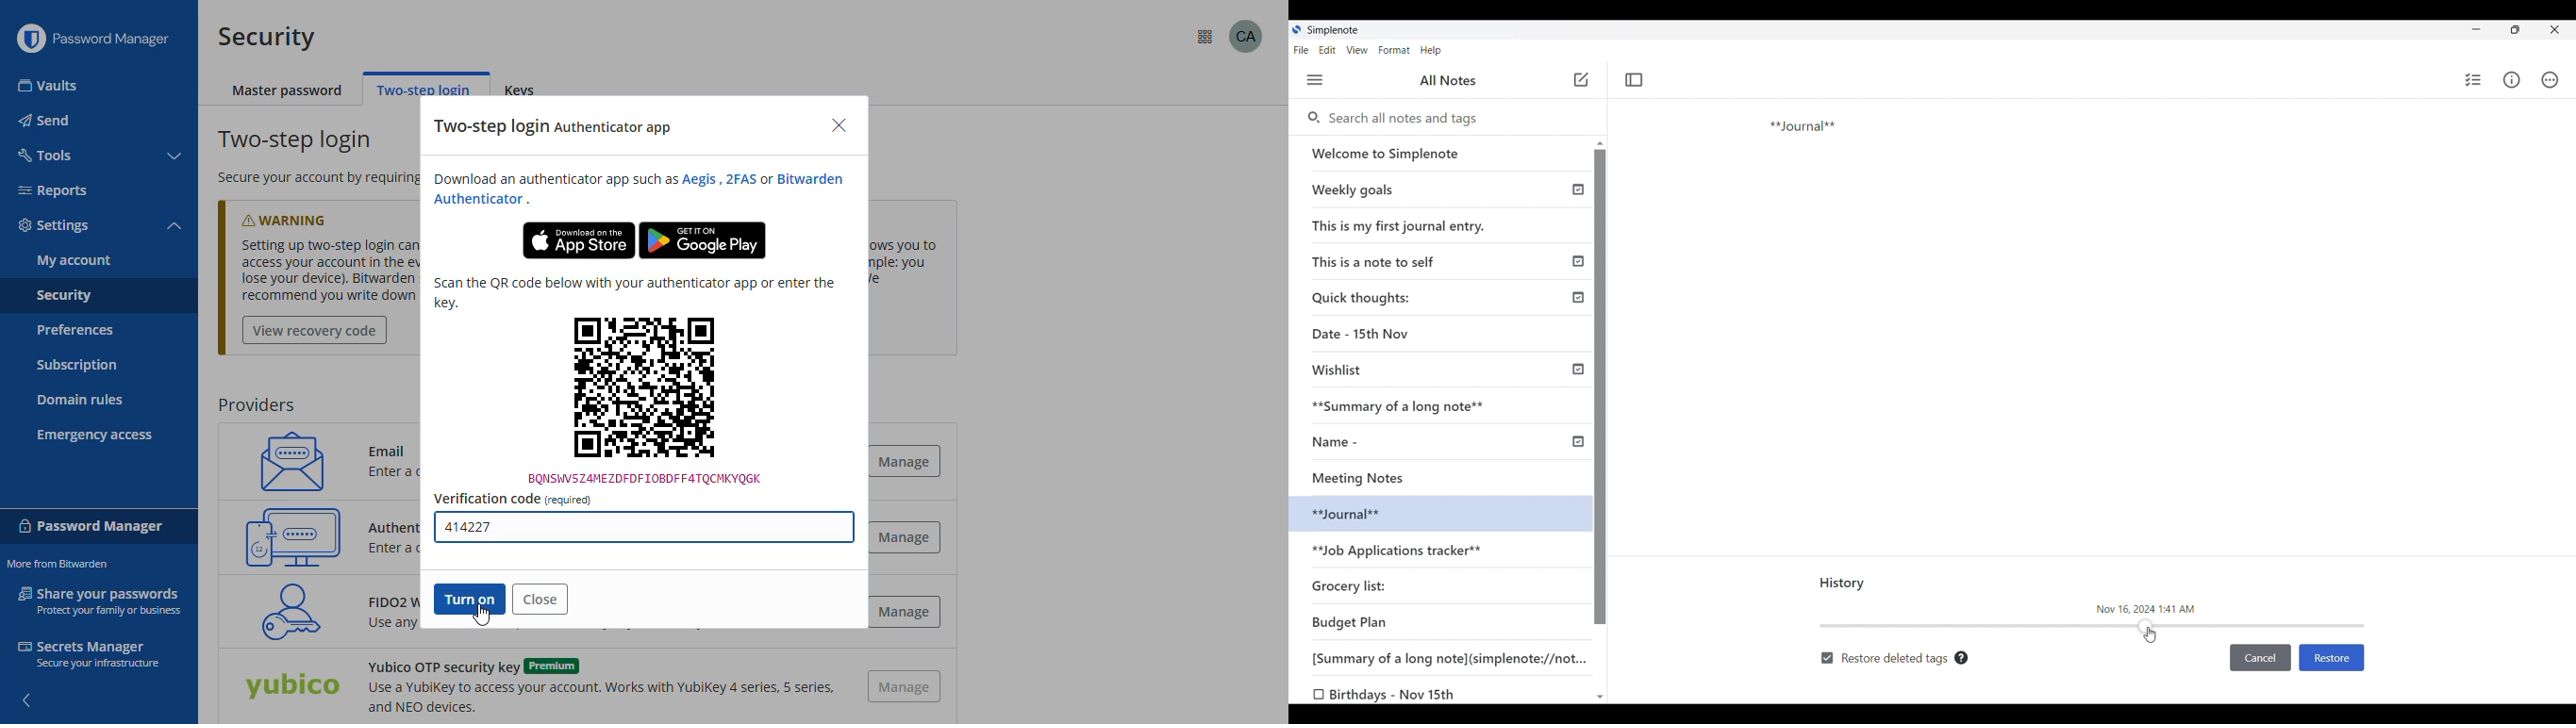 The width and height of the screenshot is (2576, 728). What do you see at coordinates (512, 499) in the screenshot?
I see `verification code (required)` at bounding box center [512, 499].